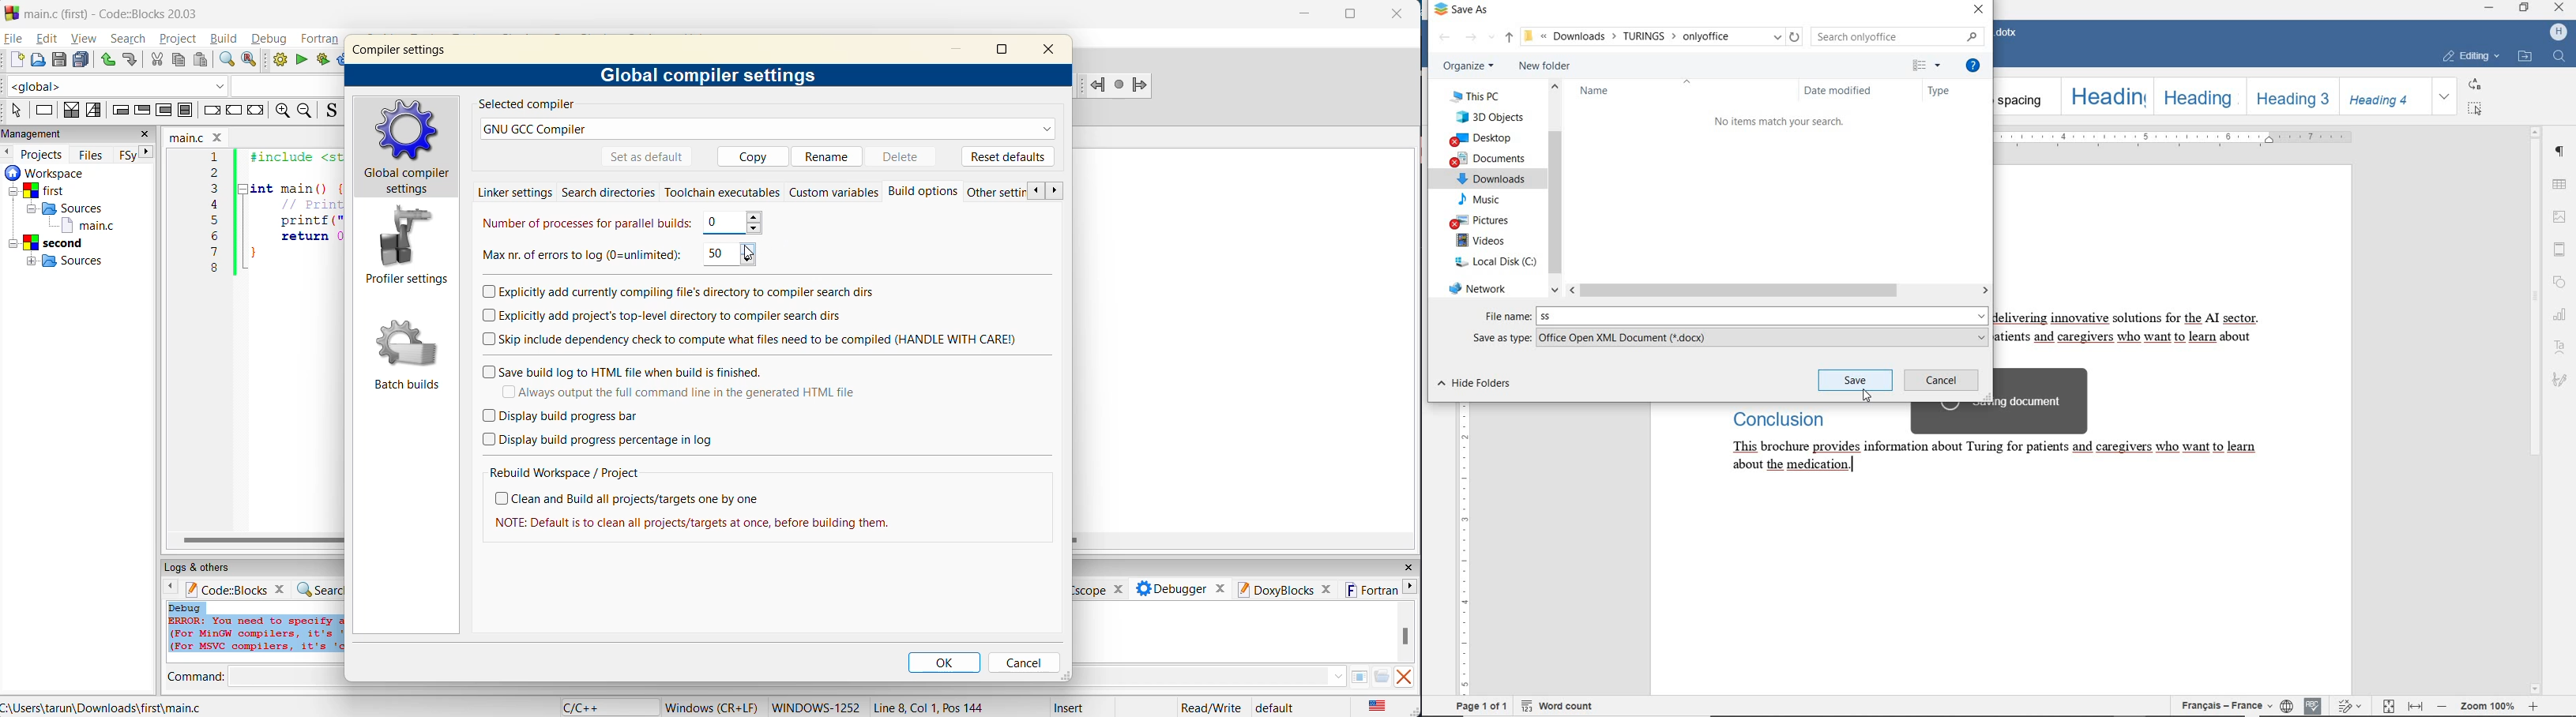  I want to click on next, so click(142, 153).